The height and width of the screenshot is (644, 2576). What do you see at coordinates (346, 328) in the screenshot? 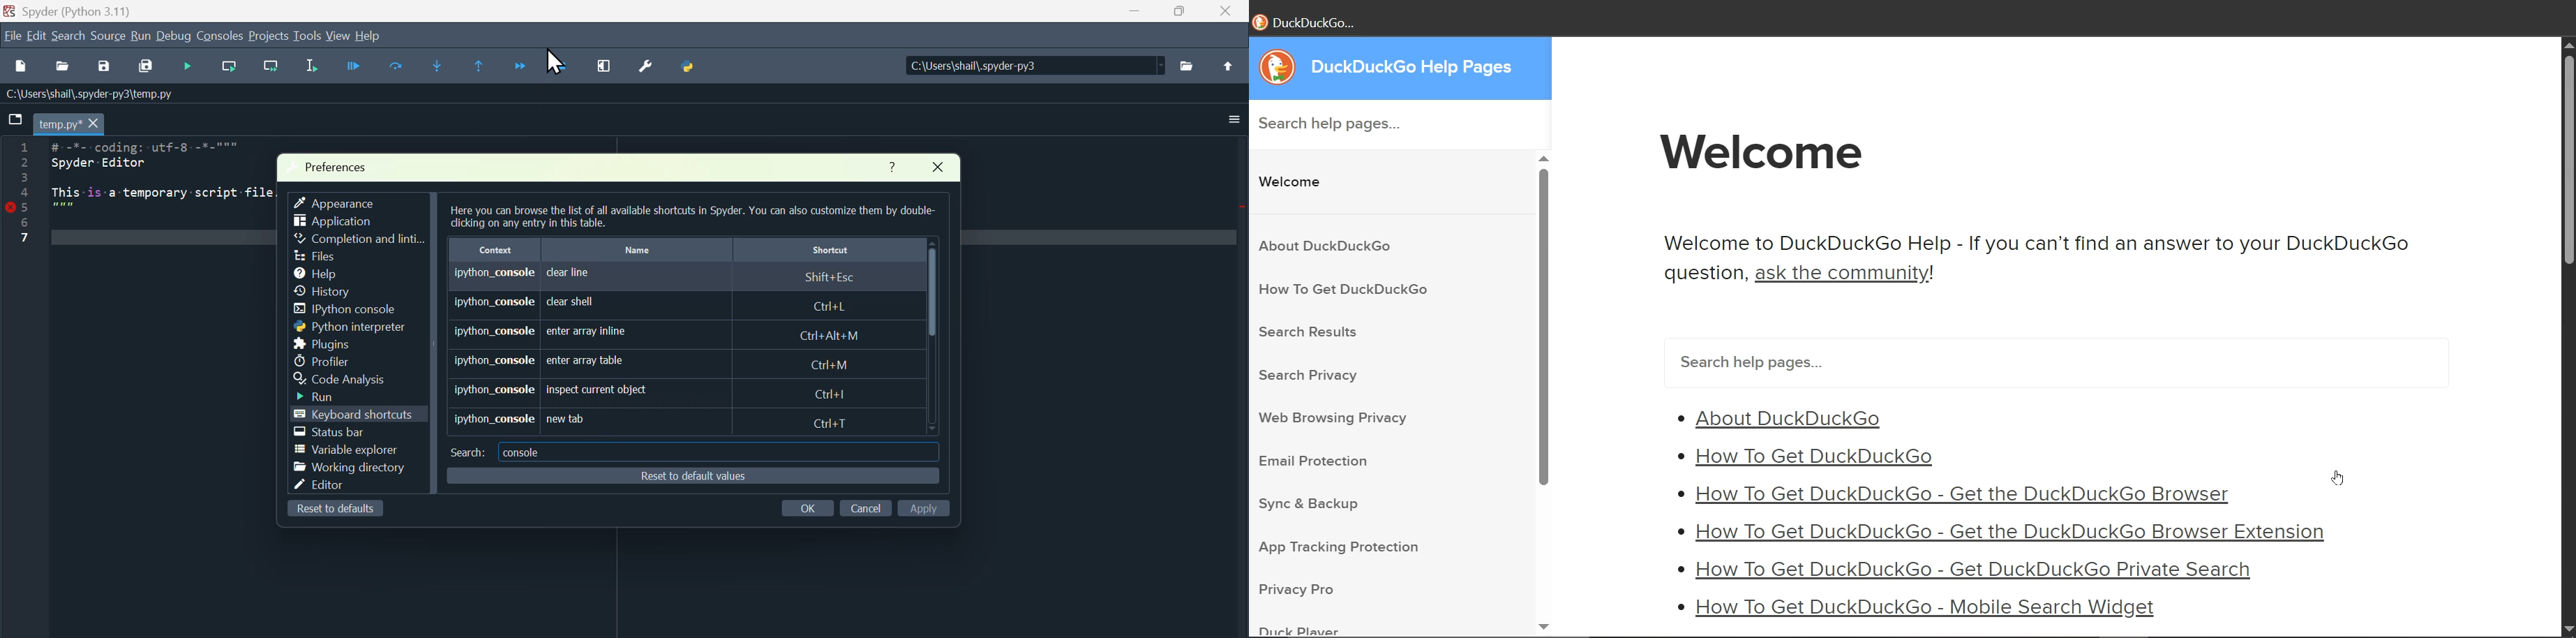
I see `Python interpreter` at bounding box center [346, 328].